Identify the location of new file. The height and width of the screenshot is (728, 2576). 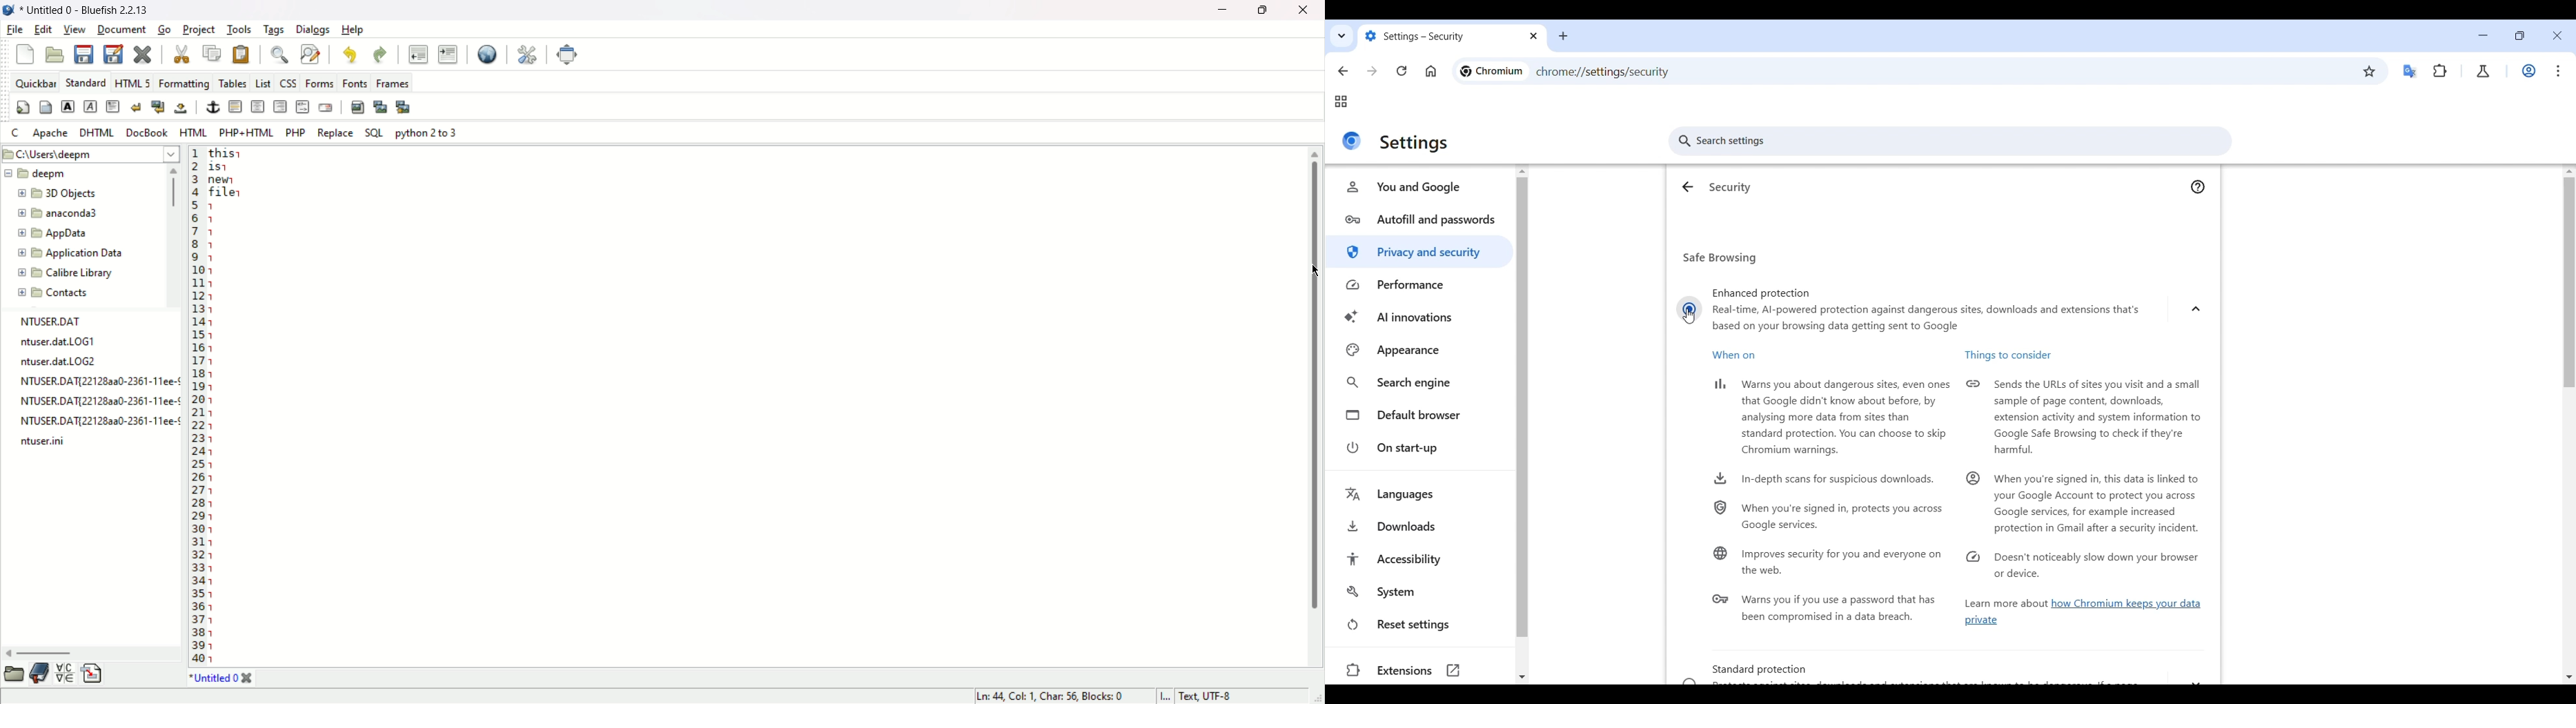
(23, 55).